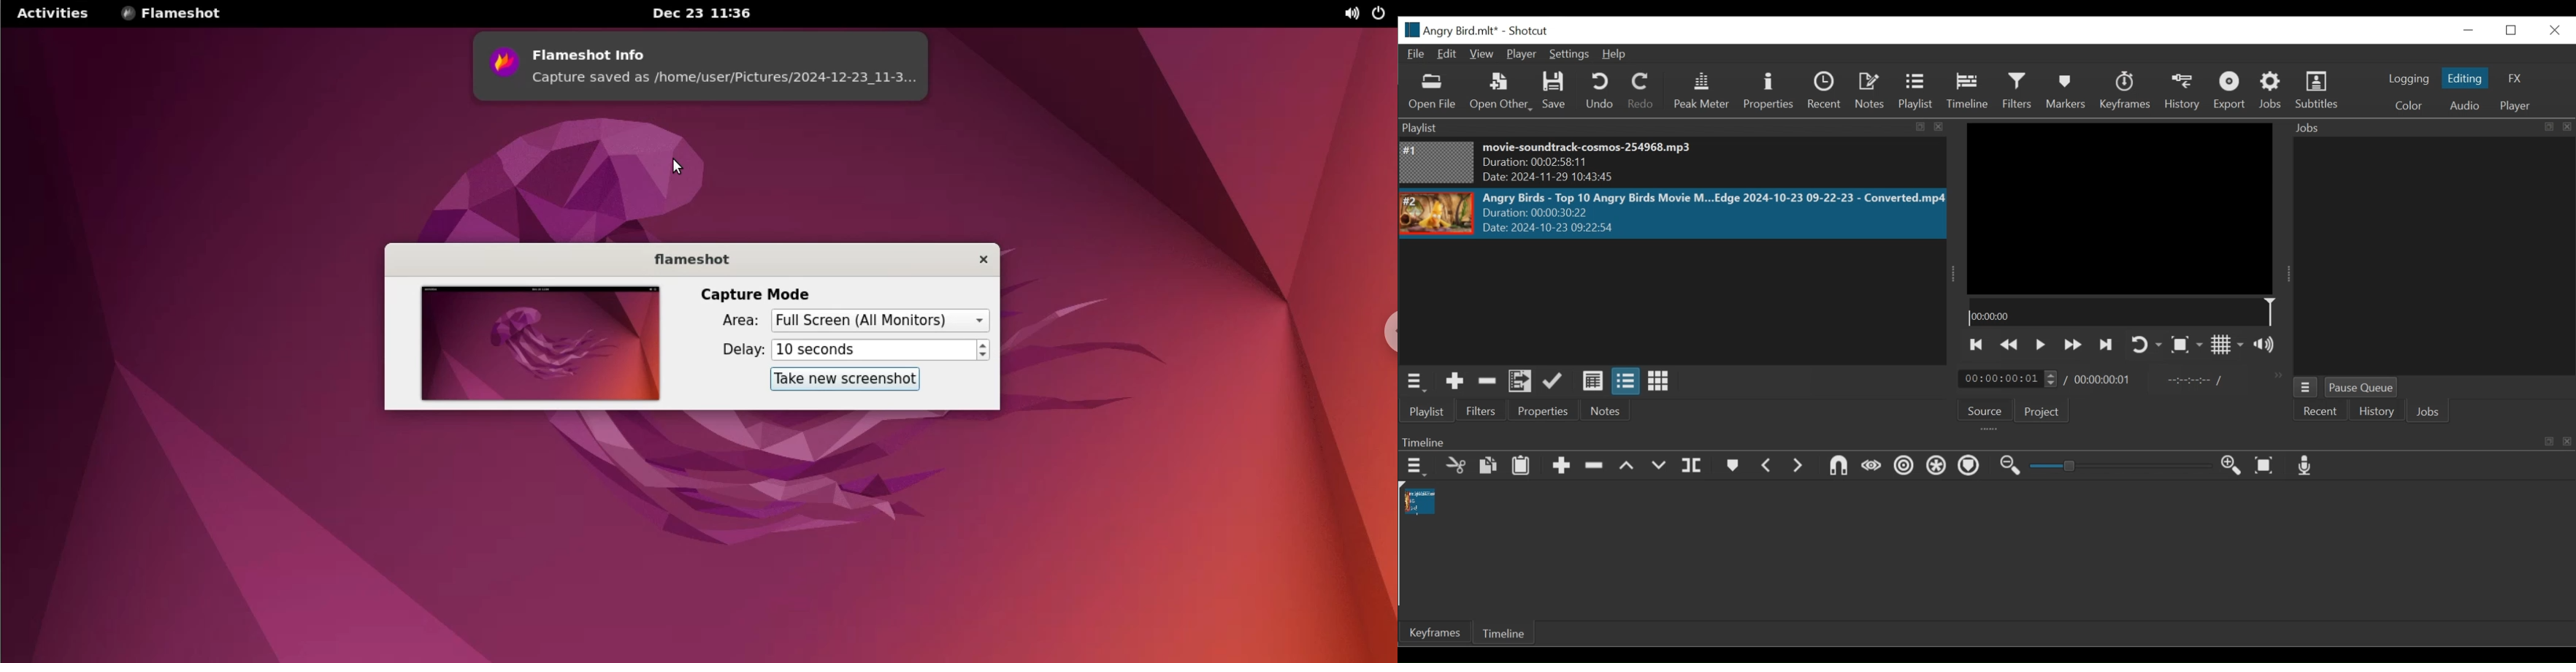 The width and height of the screenshot is (2576, 672). Describe the element at coordinates (1613, 55) in the screenshot. I see `Help` at that location.